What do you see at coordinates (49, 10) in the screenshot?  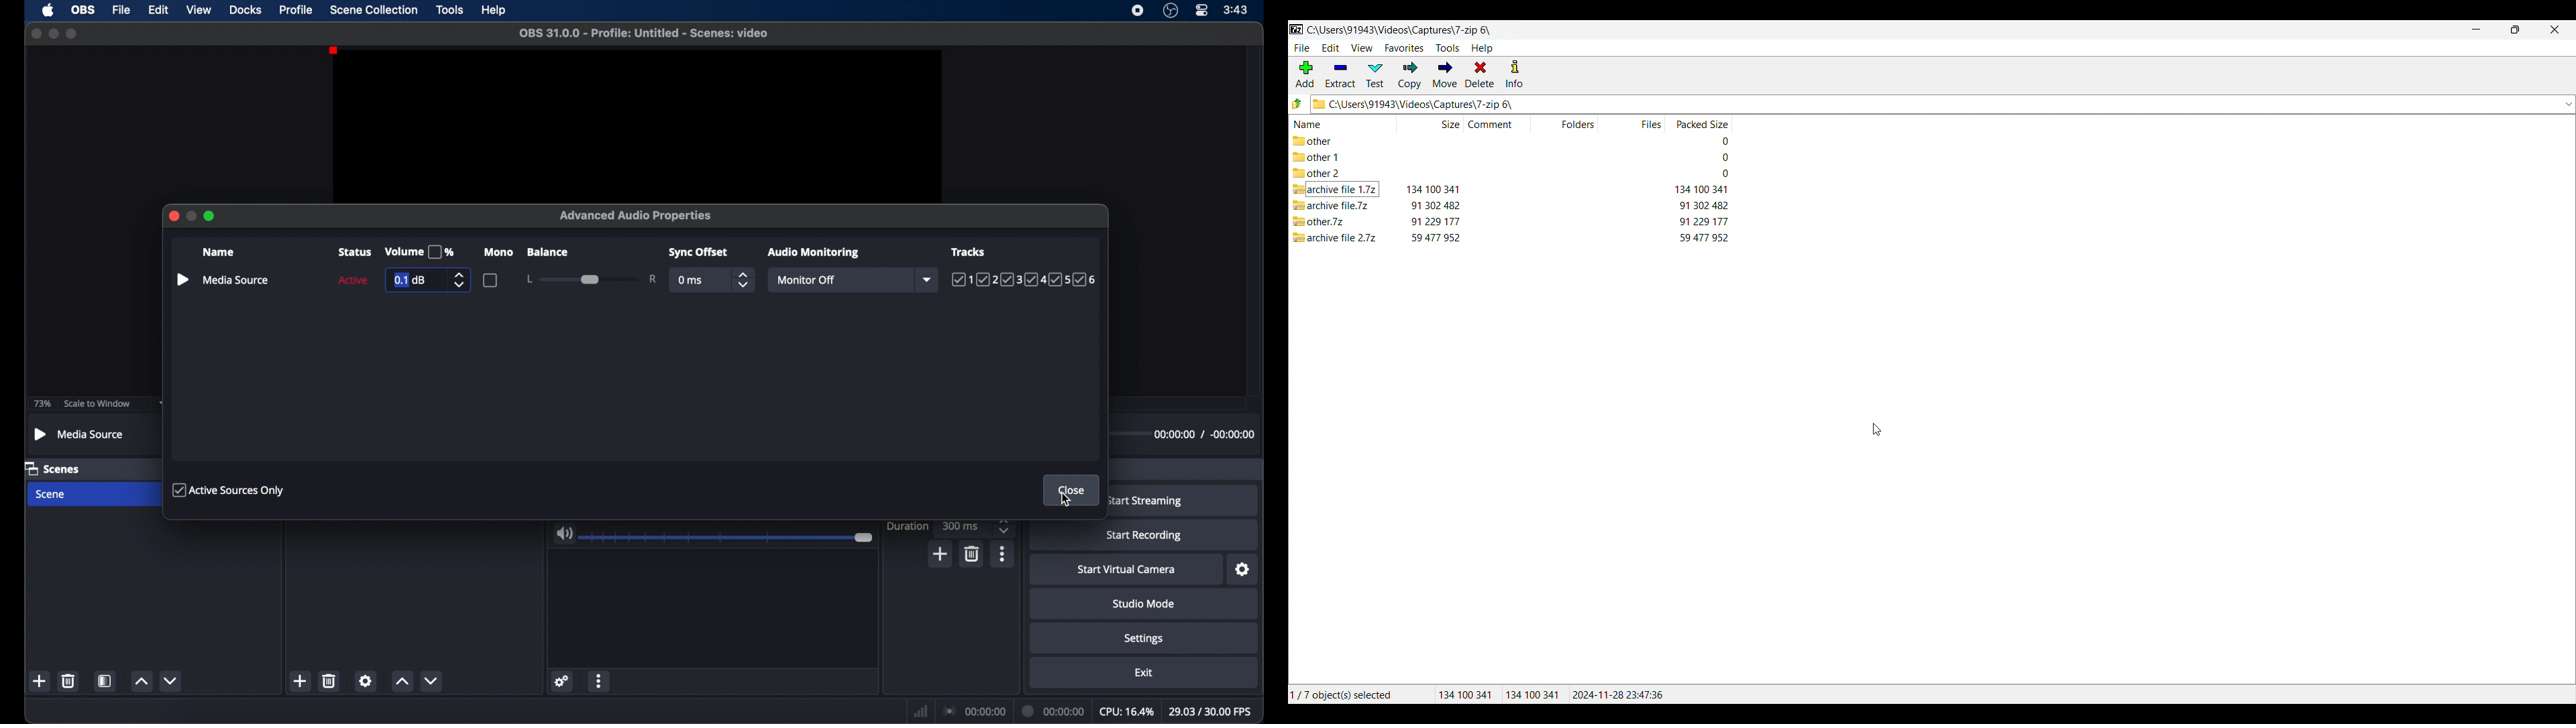 I see `apple icon` at bounding box center [49, 10].